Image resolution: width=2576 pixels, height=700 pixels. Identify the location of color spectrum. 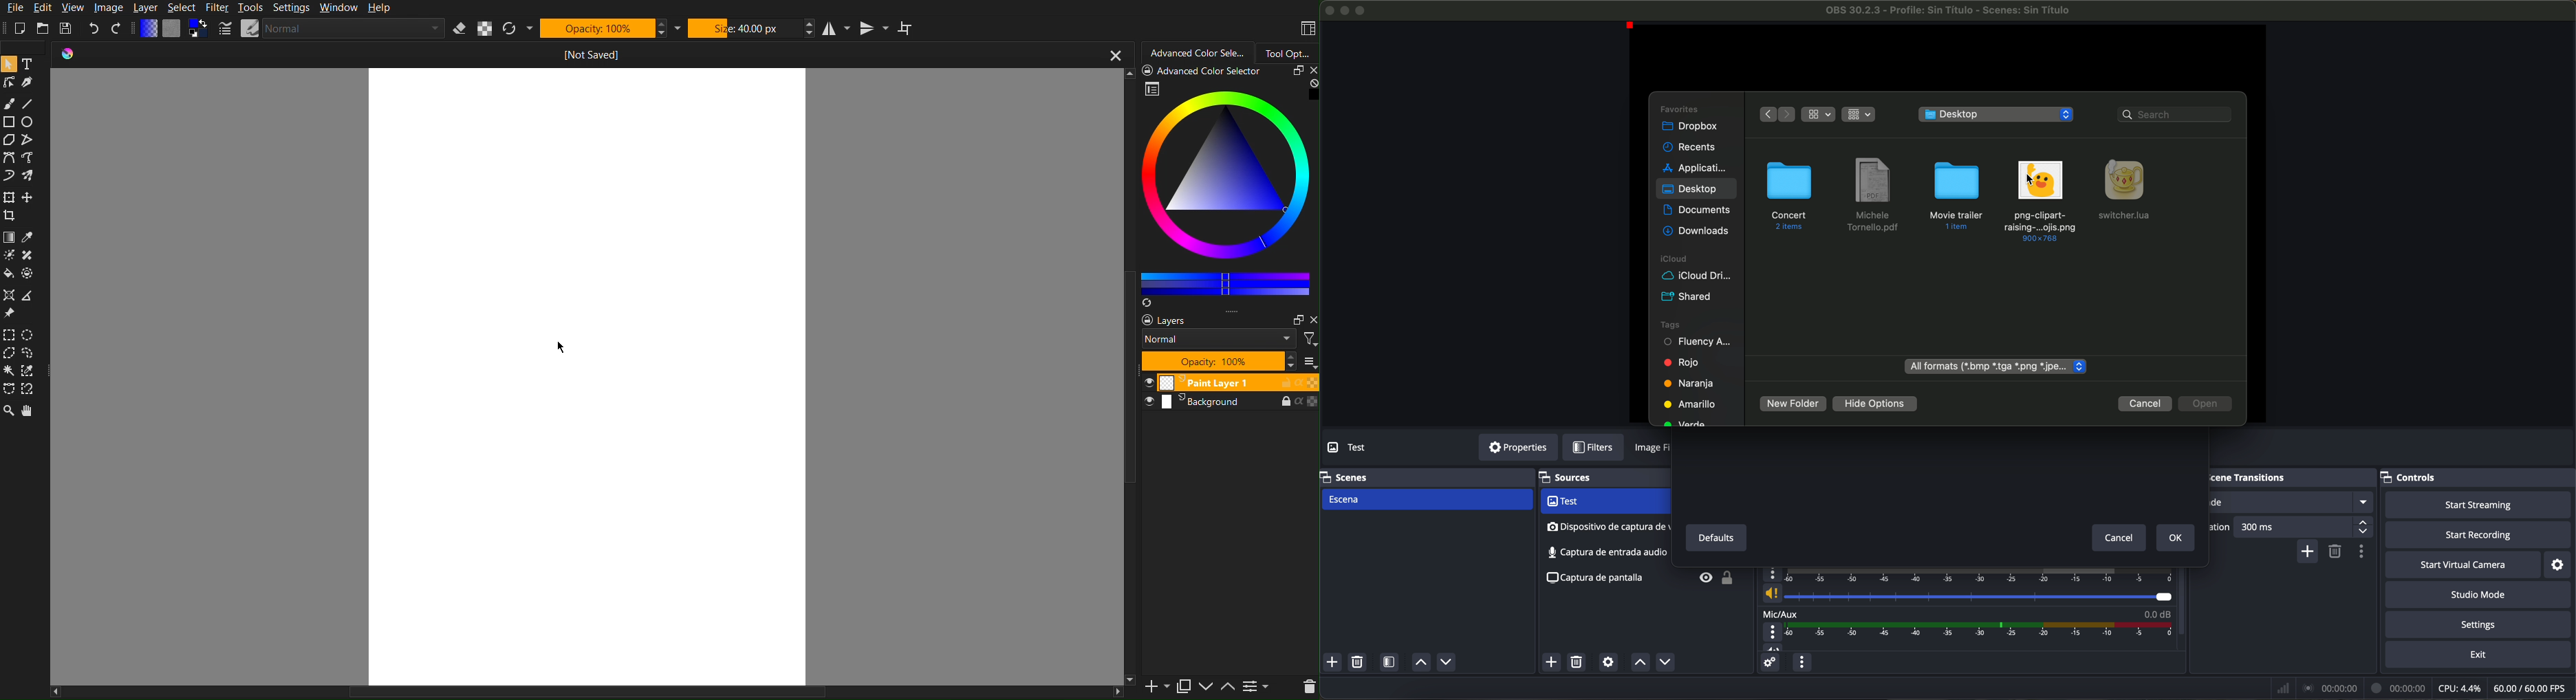
(1228, 180).